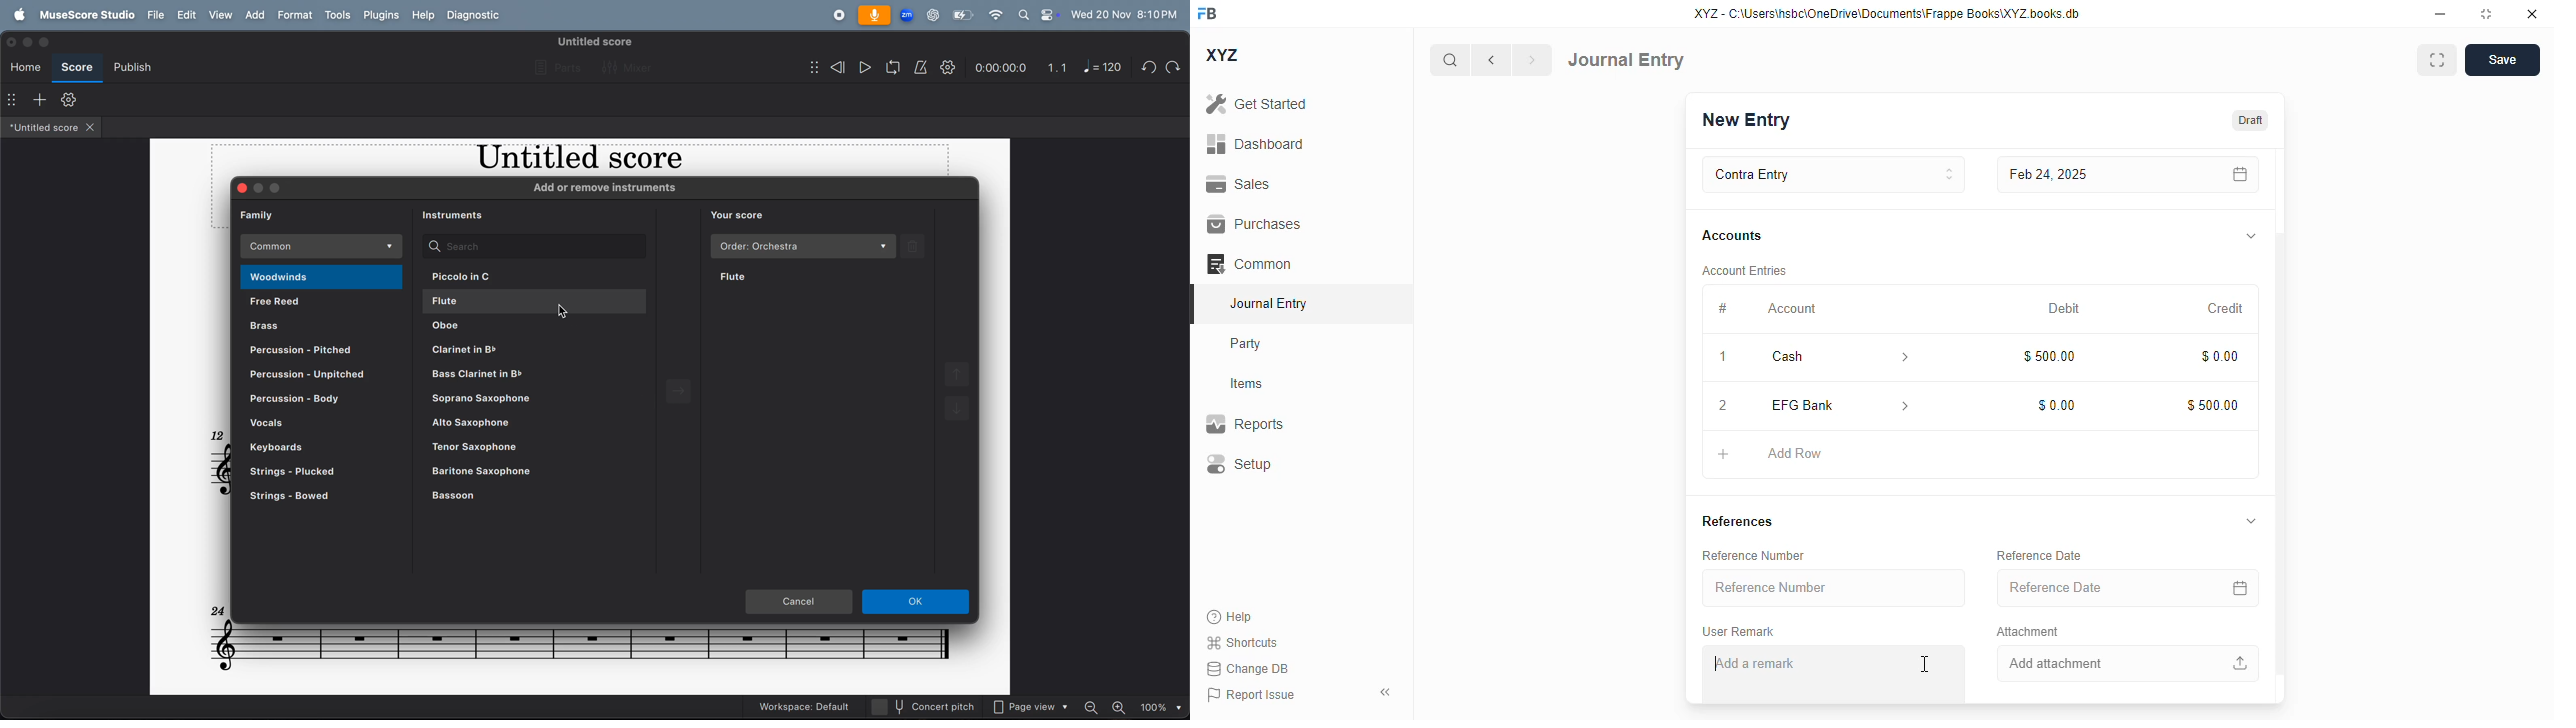 This screenshot has height=728, width=2576. I want to click on undo, so click(1147, 67).